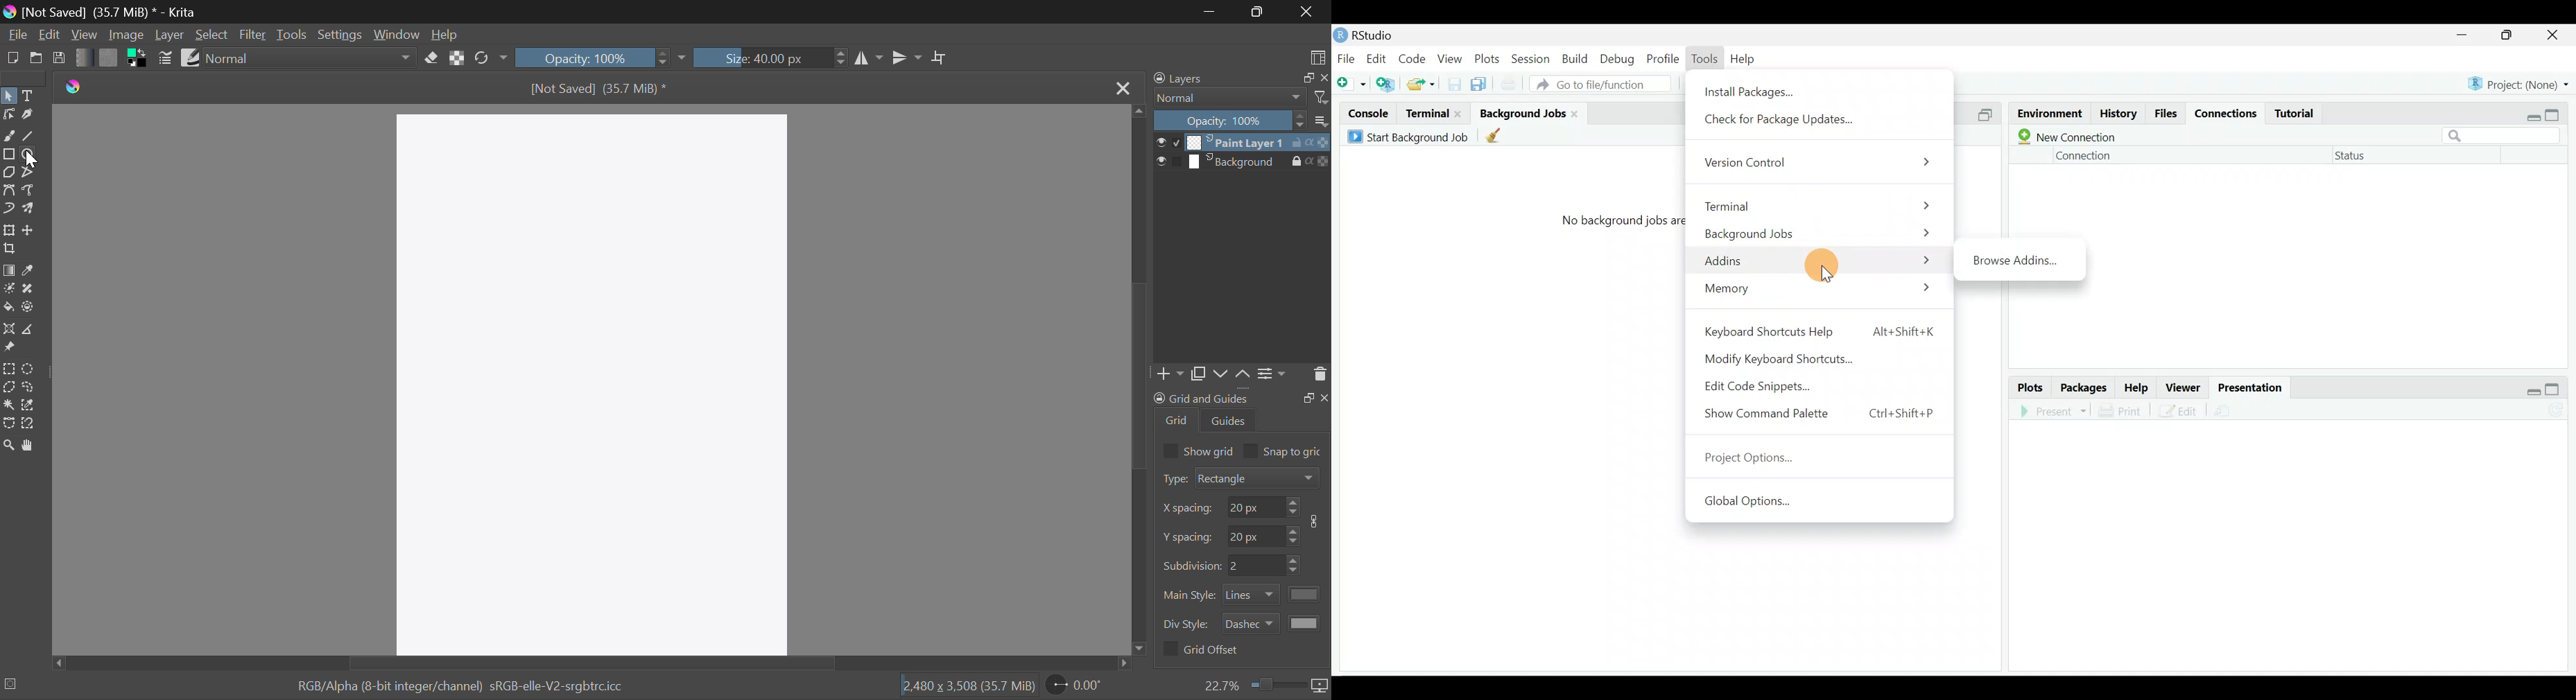  What do you see at coordinates (1243, 480) in the screenshot?
I see `Grid Type` at bounding box center [1243, 480].